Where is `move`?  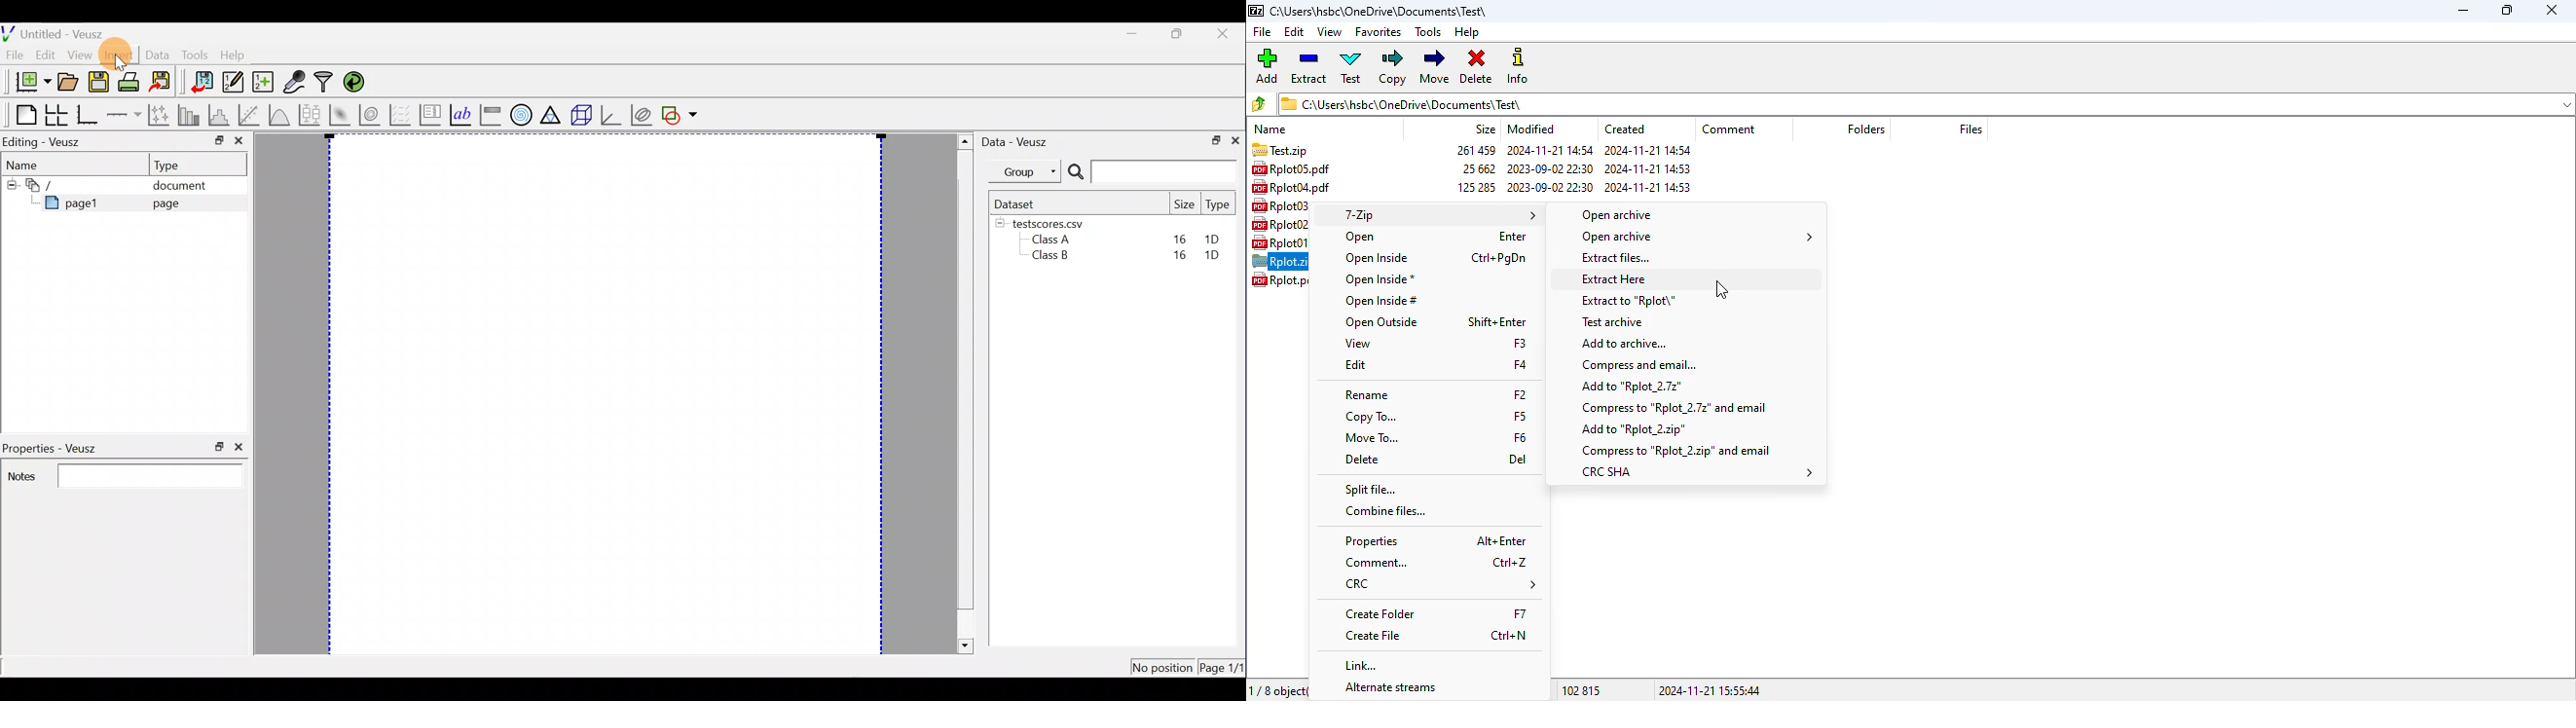
move is located at coordinates (1435, 65).